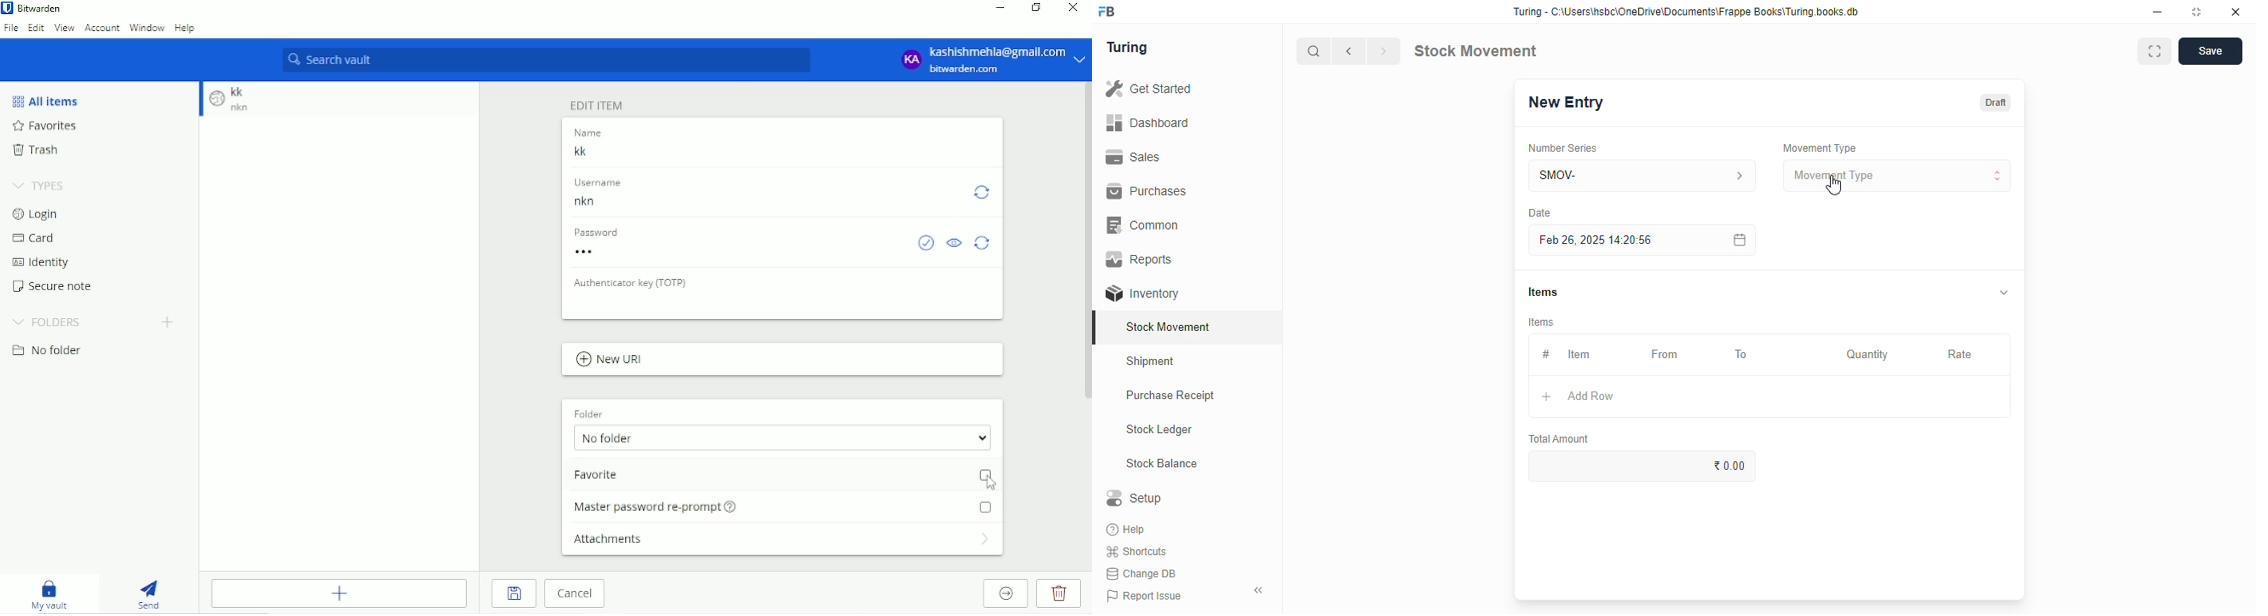  I want to click on Send, so click(148, 595).